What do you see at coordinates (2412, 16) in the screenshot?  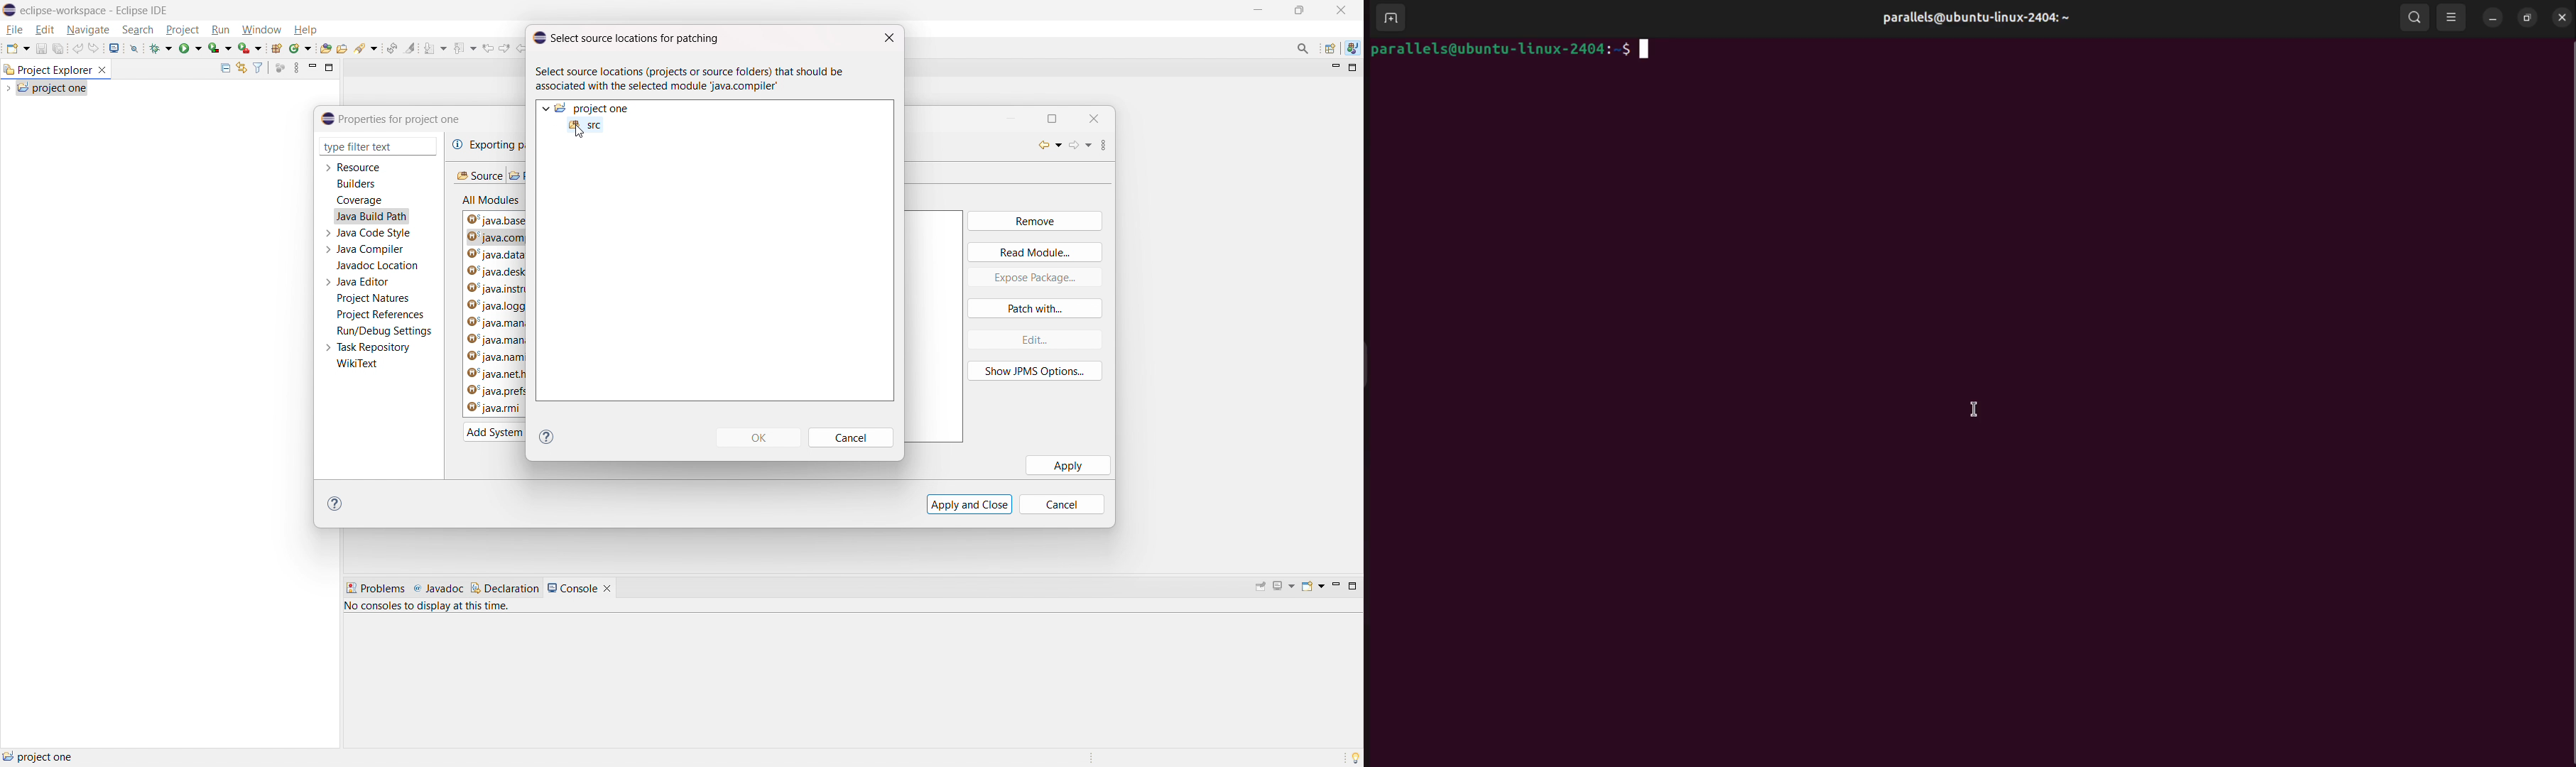 I see `search` at bounding box center [2412, 16].